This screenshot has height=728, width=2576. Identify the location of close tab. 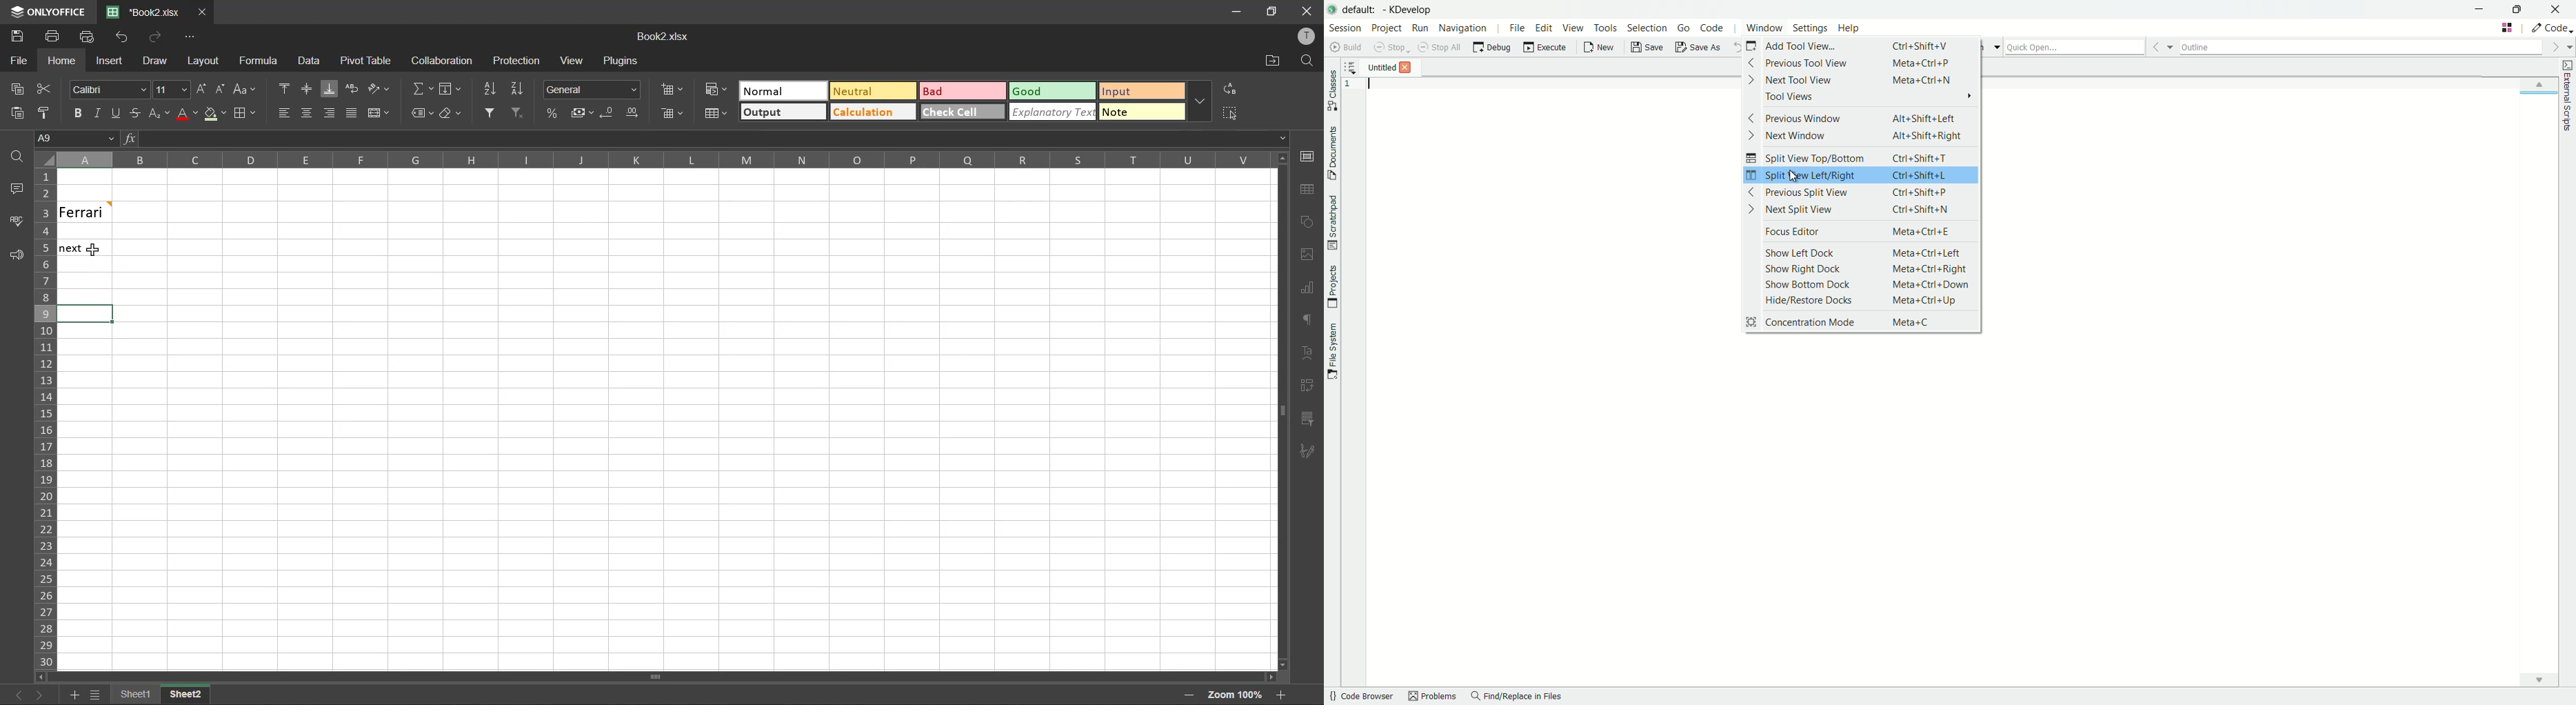
(204, 11).